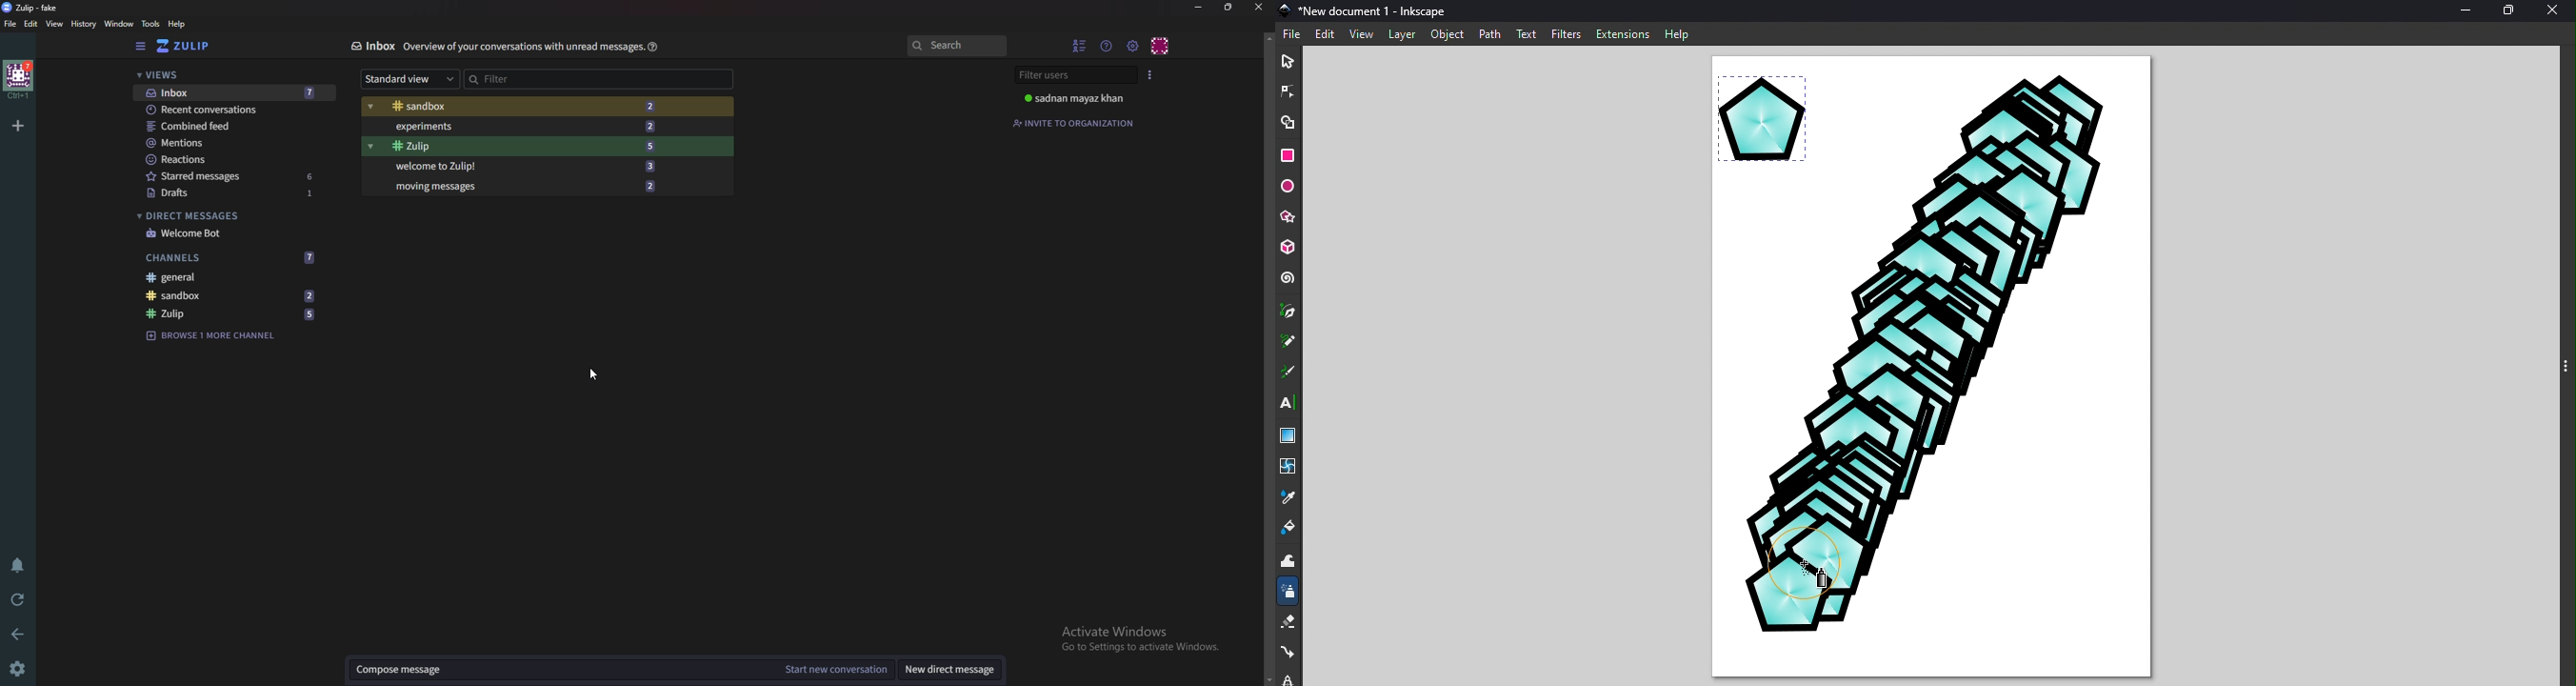 The image size is (2576, 700). Describe the element at coordinates (1401, 33) in the screenshot. I see `Layer` at that location.